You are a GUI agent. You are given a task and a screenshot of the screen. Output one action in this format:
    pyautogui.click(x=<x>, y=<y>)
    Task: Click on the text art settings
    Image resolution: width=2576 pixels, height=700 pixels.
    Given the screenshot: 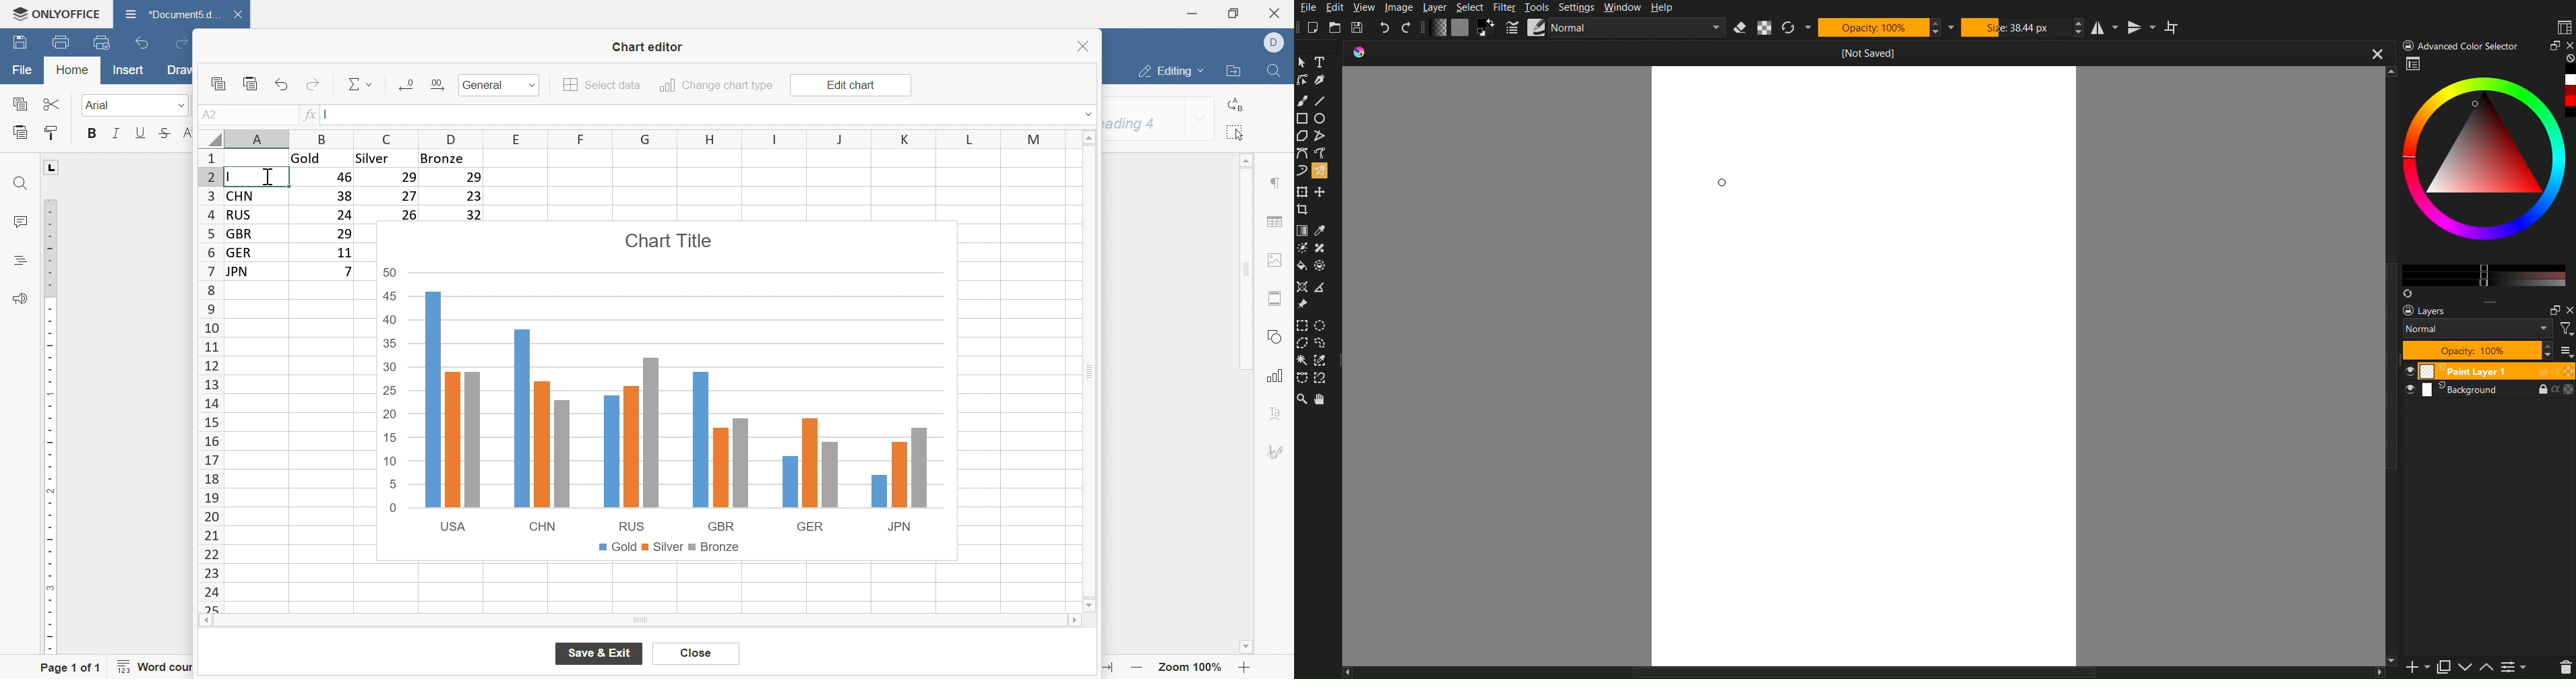 What is the action you would take?
    pyautogui.click(x=1275, y=413)
    